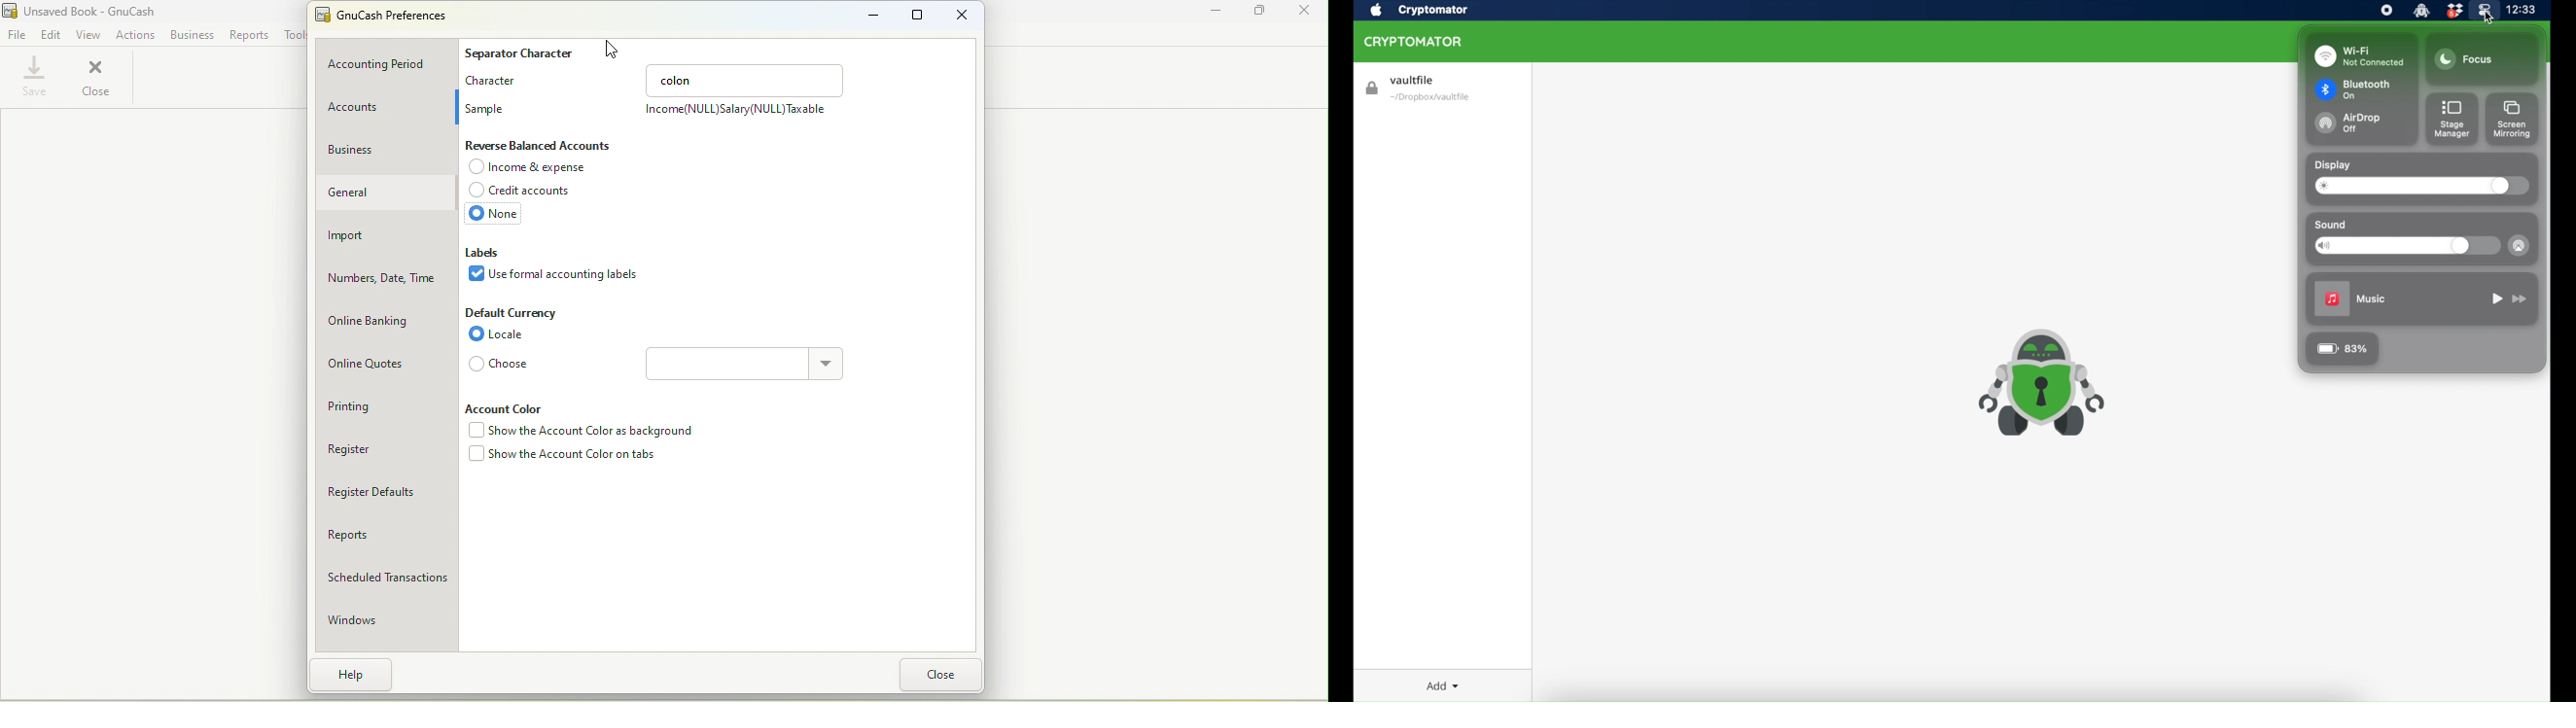 The height and width of the screenshot is (728, 2576). Describe the element at coordinates (296, 36) in the screenshot. I see `Tools` at that location.